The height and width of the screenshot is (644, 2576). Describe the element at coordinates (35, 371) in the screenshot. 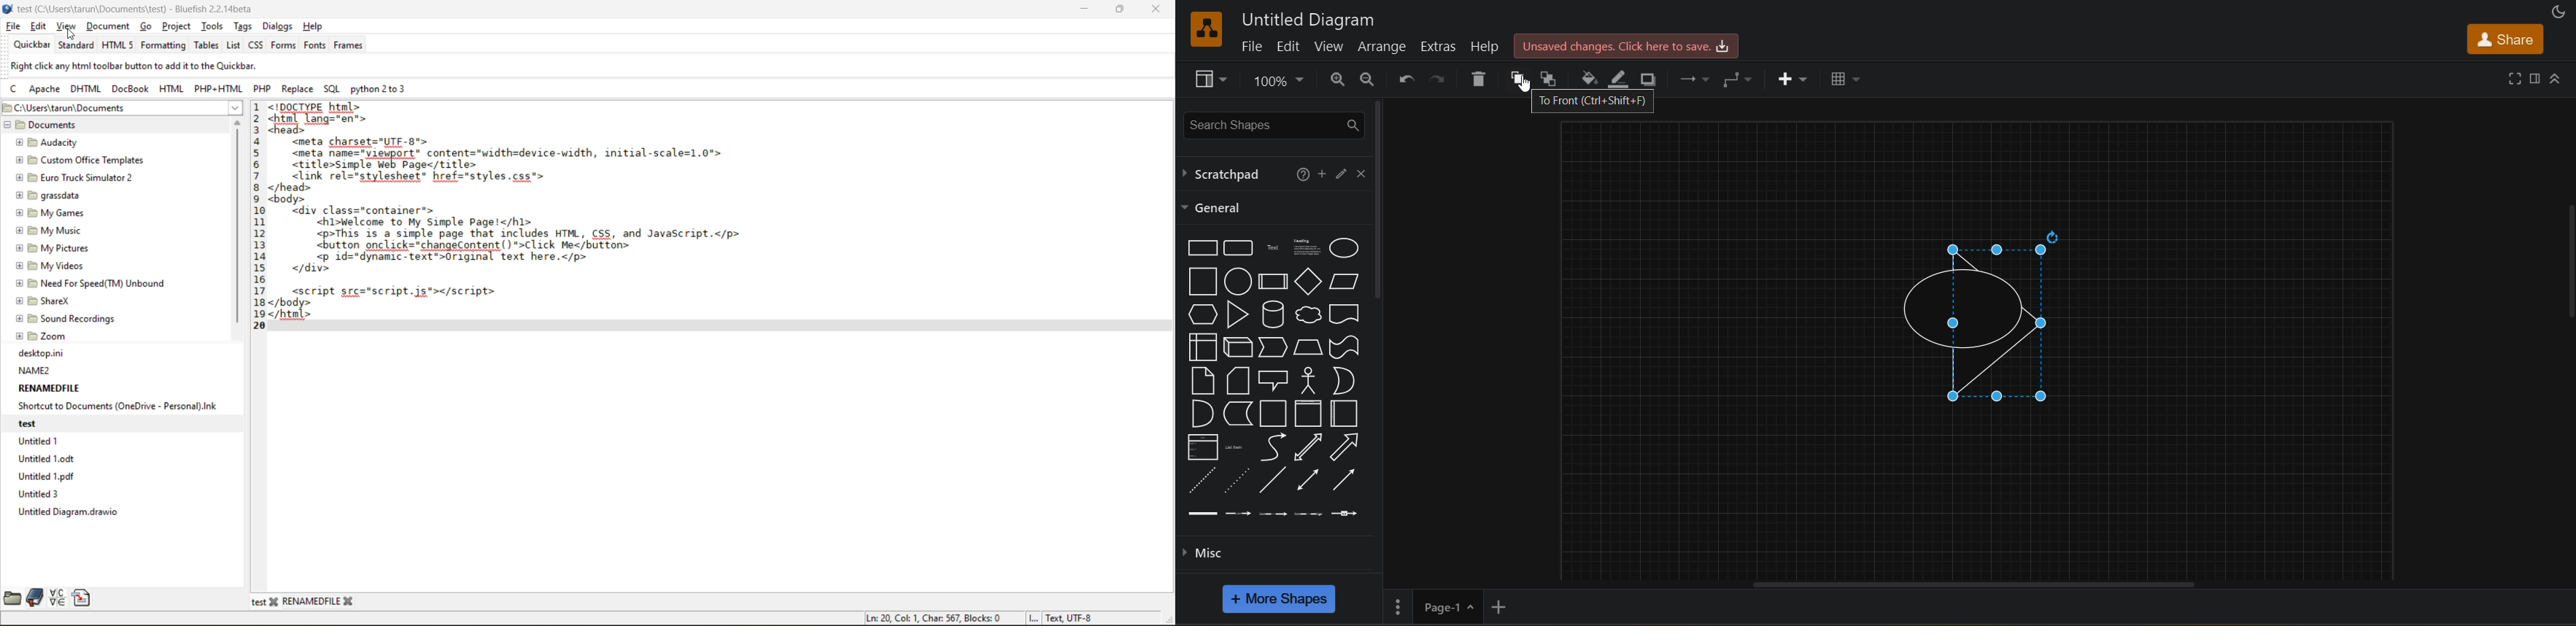

I see `NAME2` at that location.